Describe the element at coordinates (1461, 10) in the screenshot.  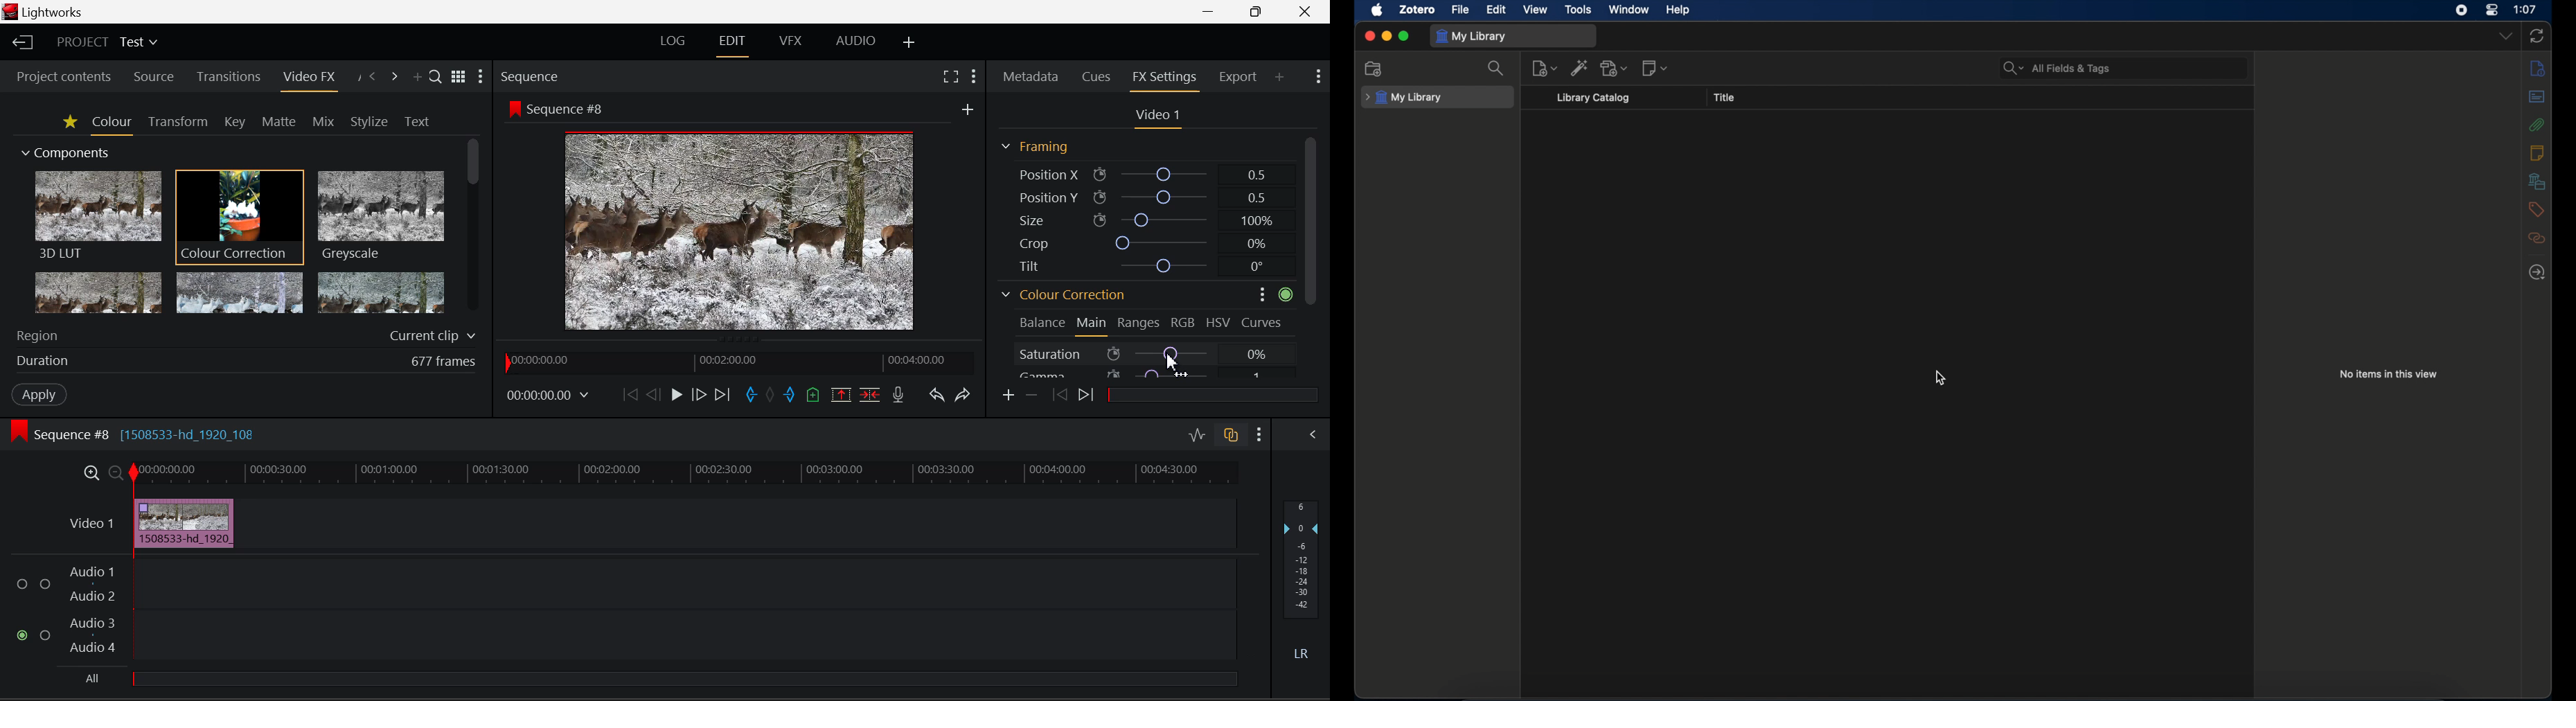
I see `file` at that location.